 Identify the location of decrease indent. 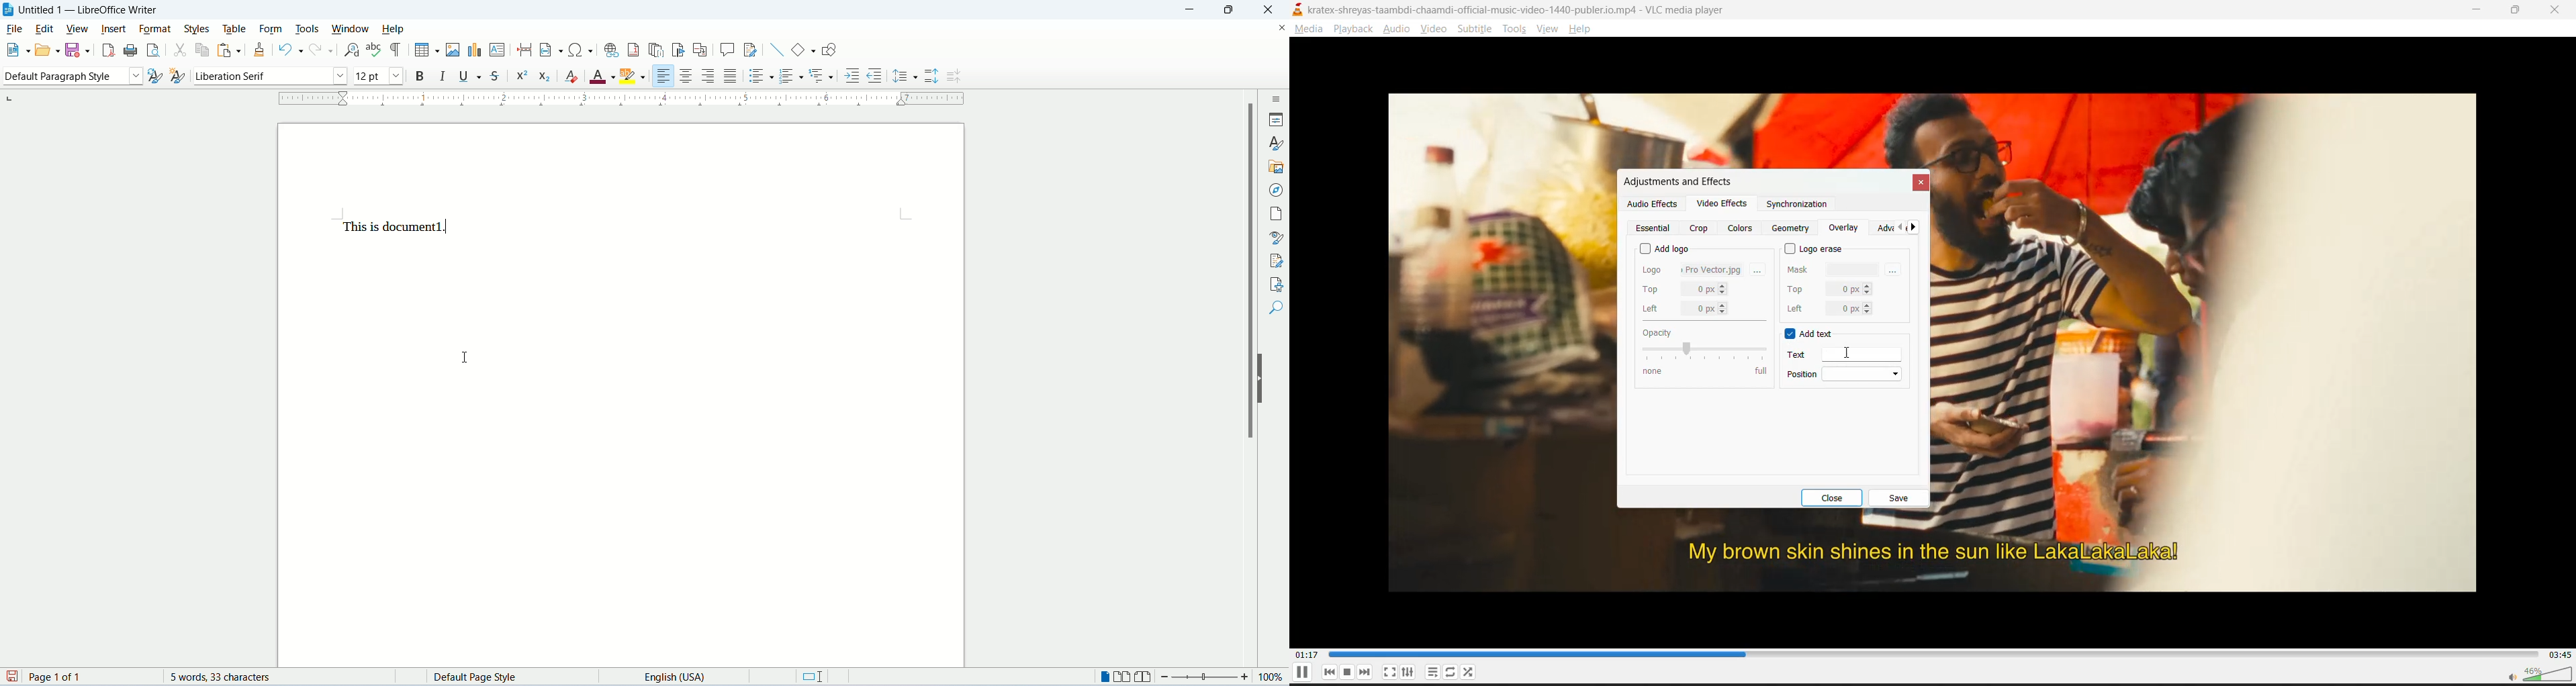
(878, 75).